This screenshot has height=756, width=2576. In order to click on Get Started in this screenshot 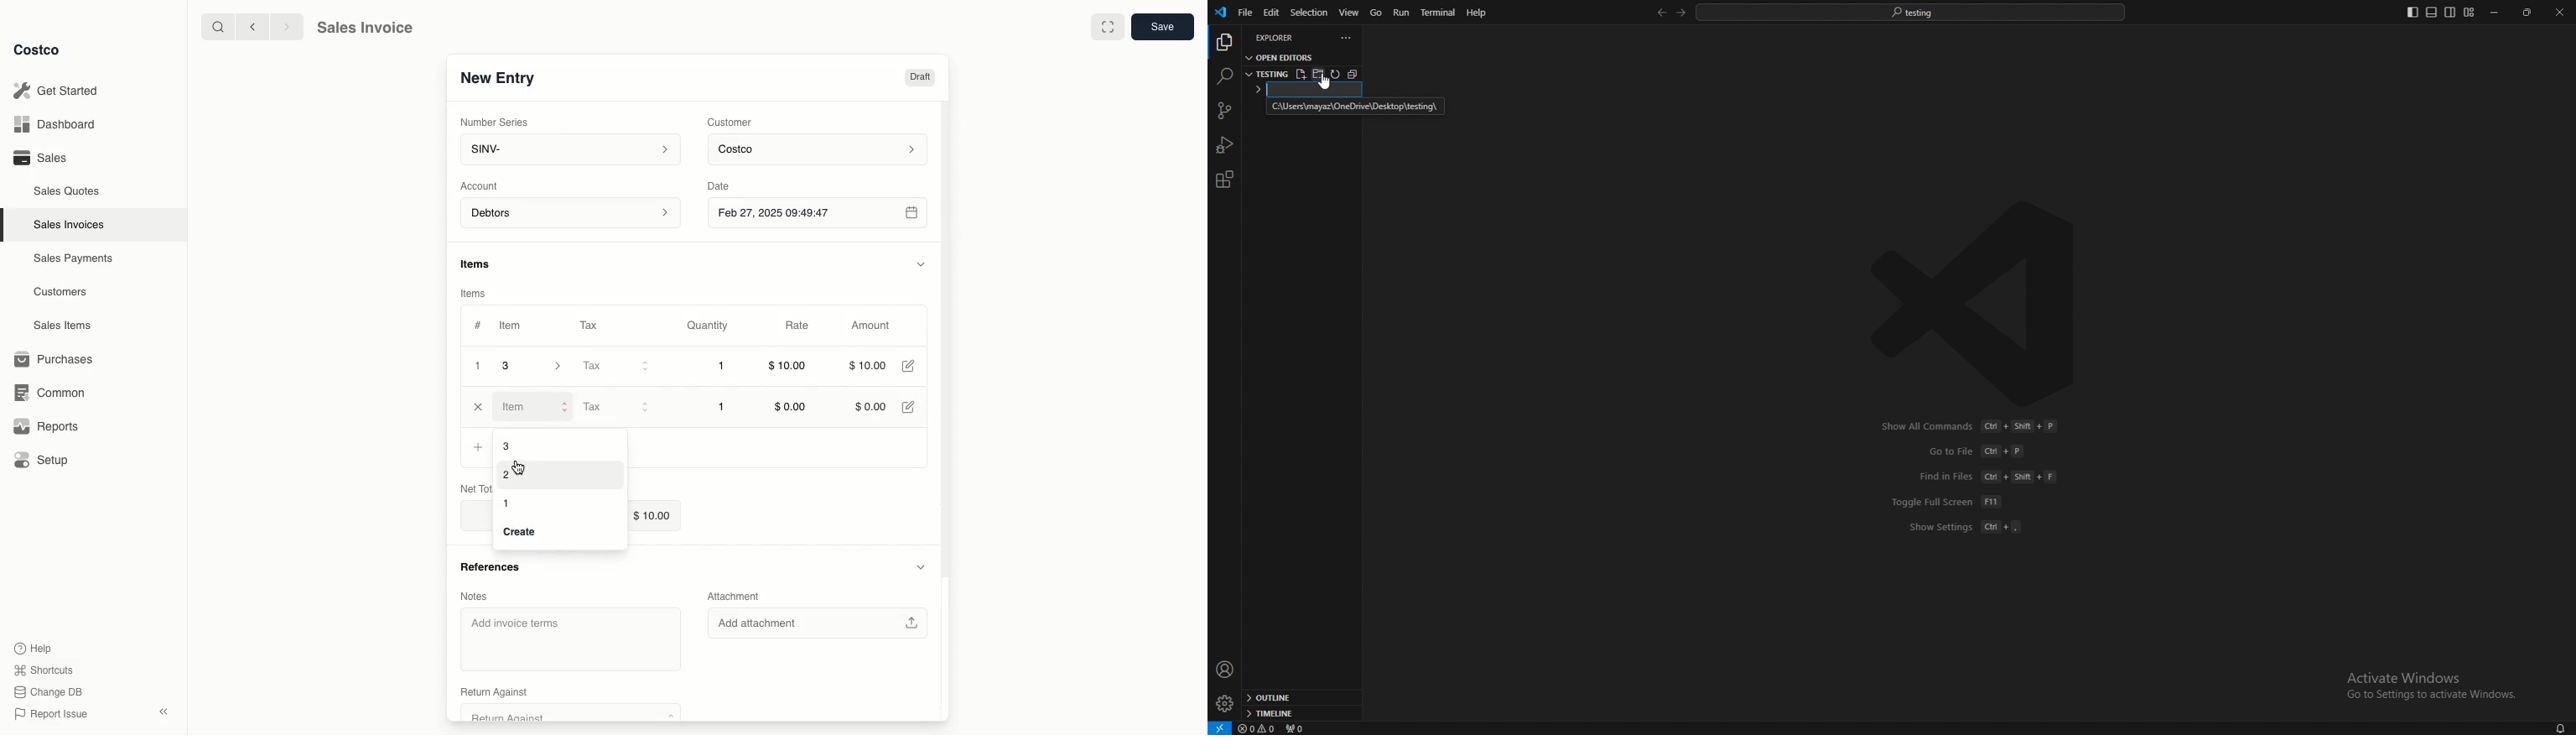, I will do `click(59, 91)`.